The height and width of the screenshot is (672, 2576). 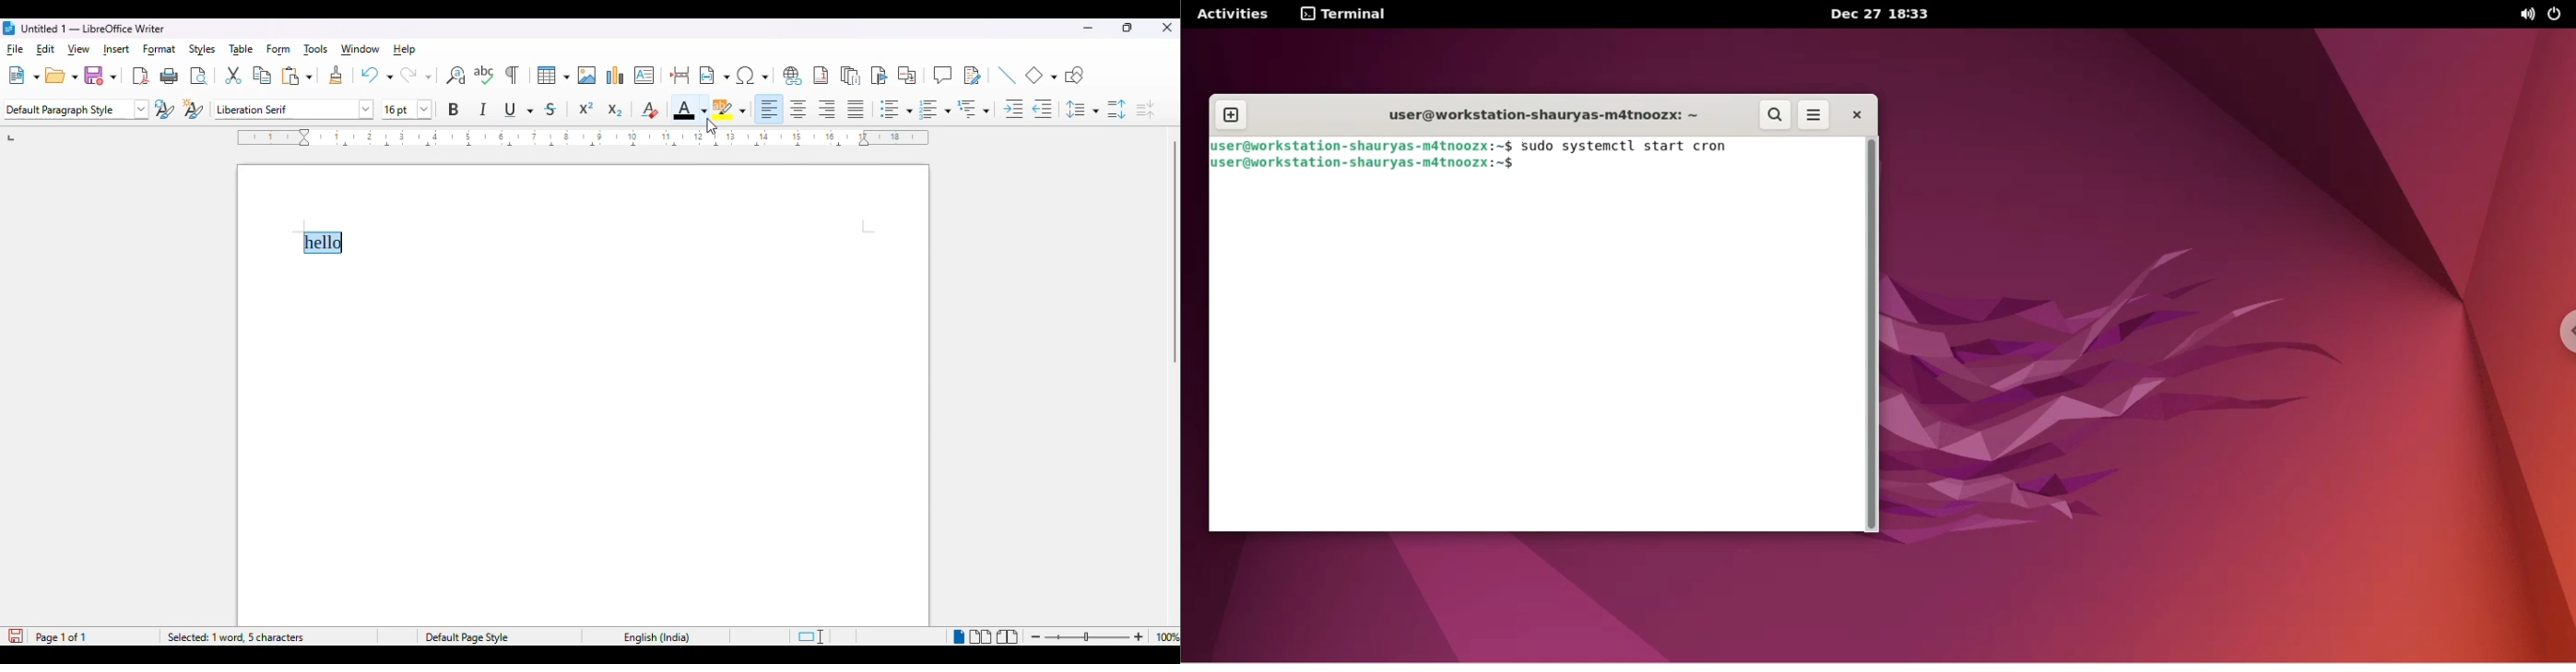 I want to click on table, so click(x=242, y=49).